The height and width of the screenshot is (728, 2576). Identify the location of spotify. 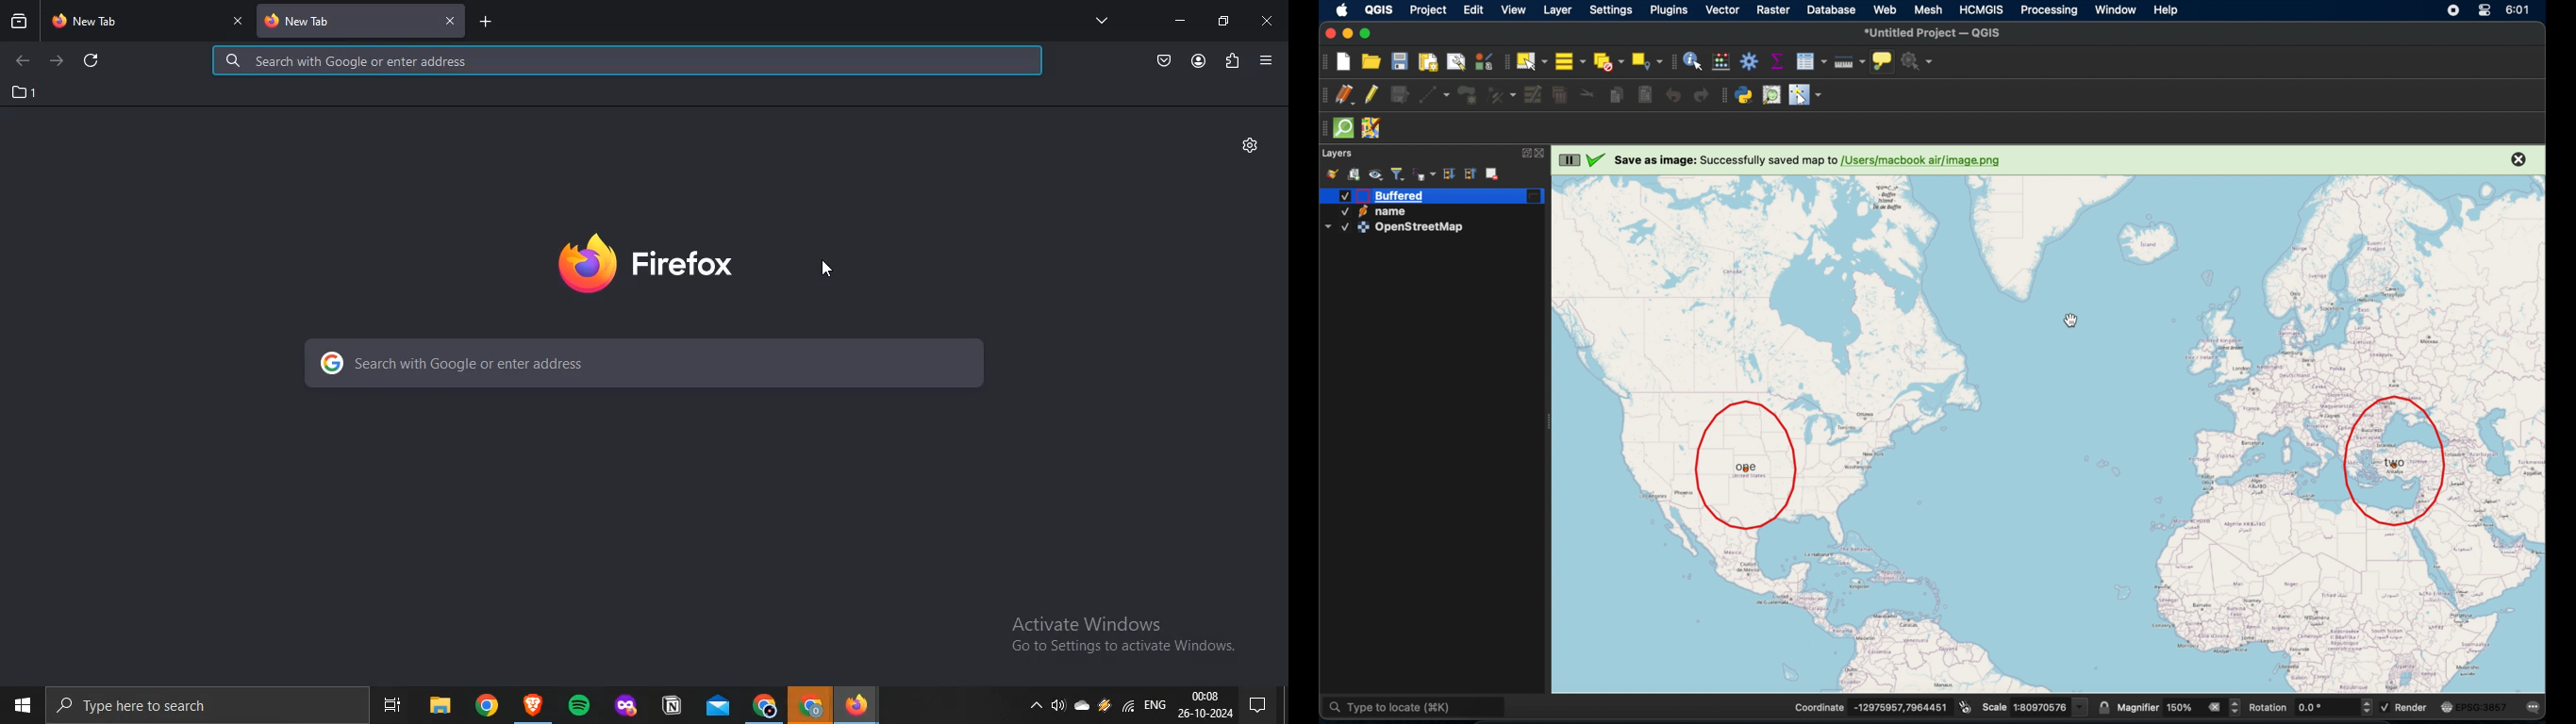
(579, 704).